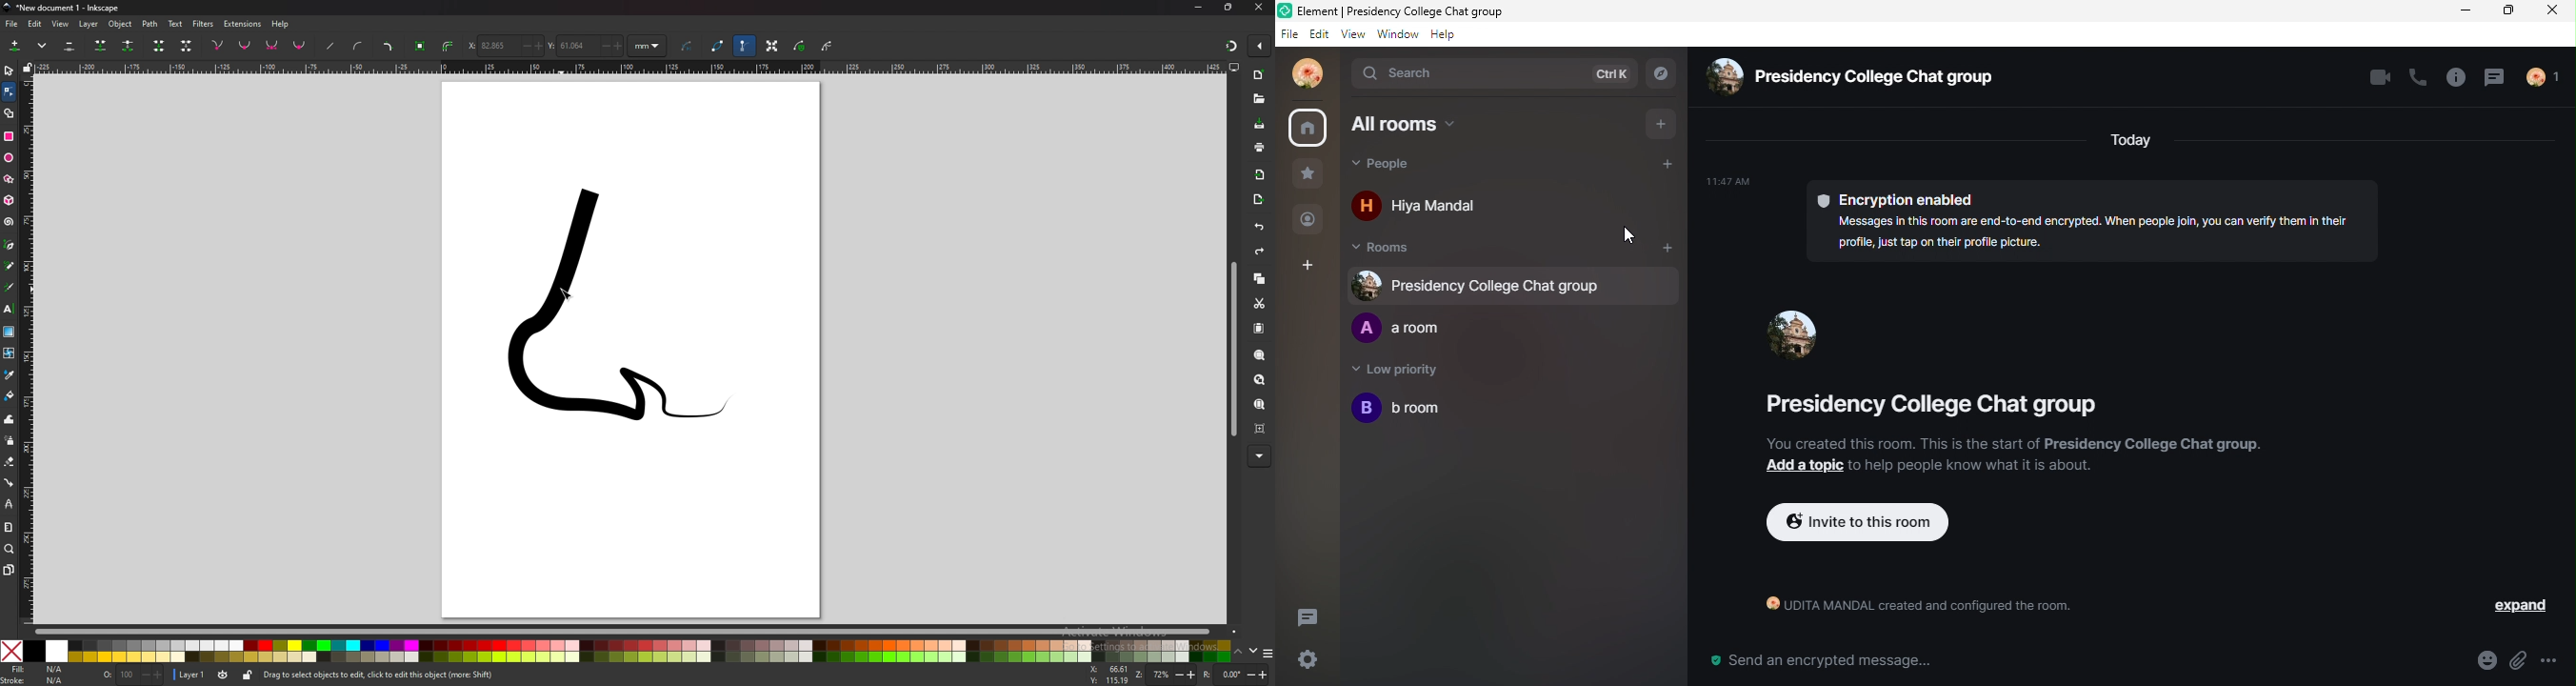 This screenshot has height=700, width=2576. Describe the element at coordinates (190, 673) in the screenshot. I see `layer` at that location.